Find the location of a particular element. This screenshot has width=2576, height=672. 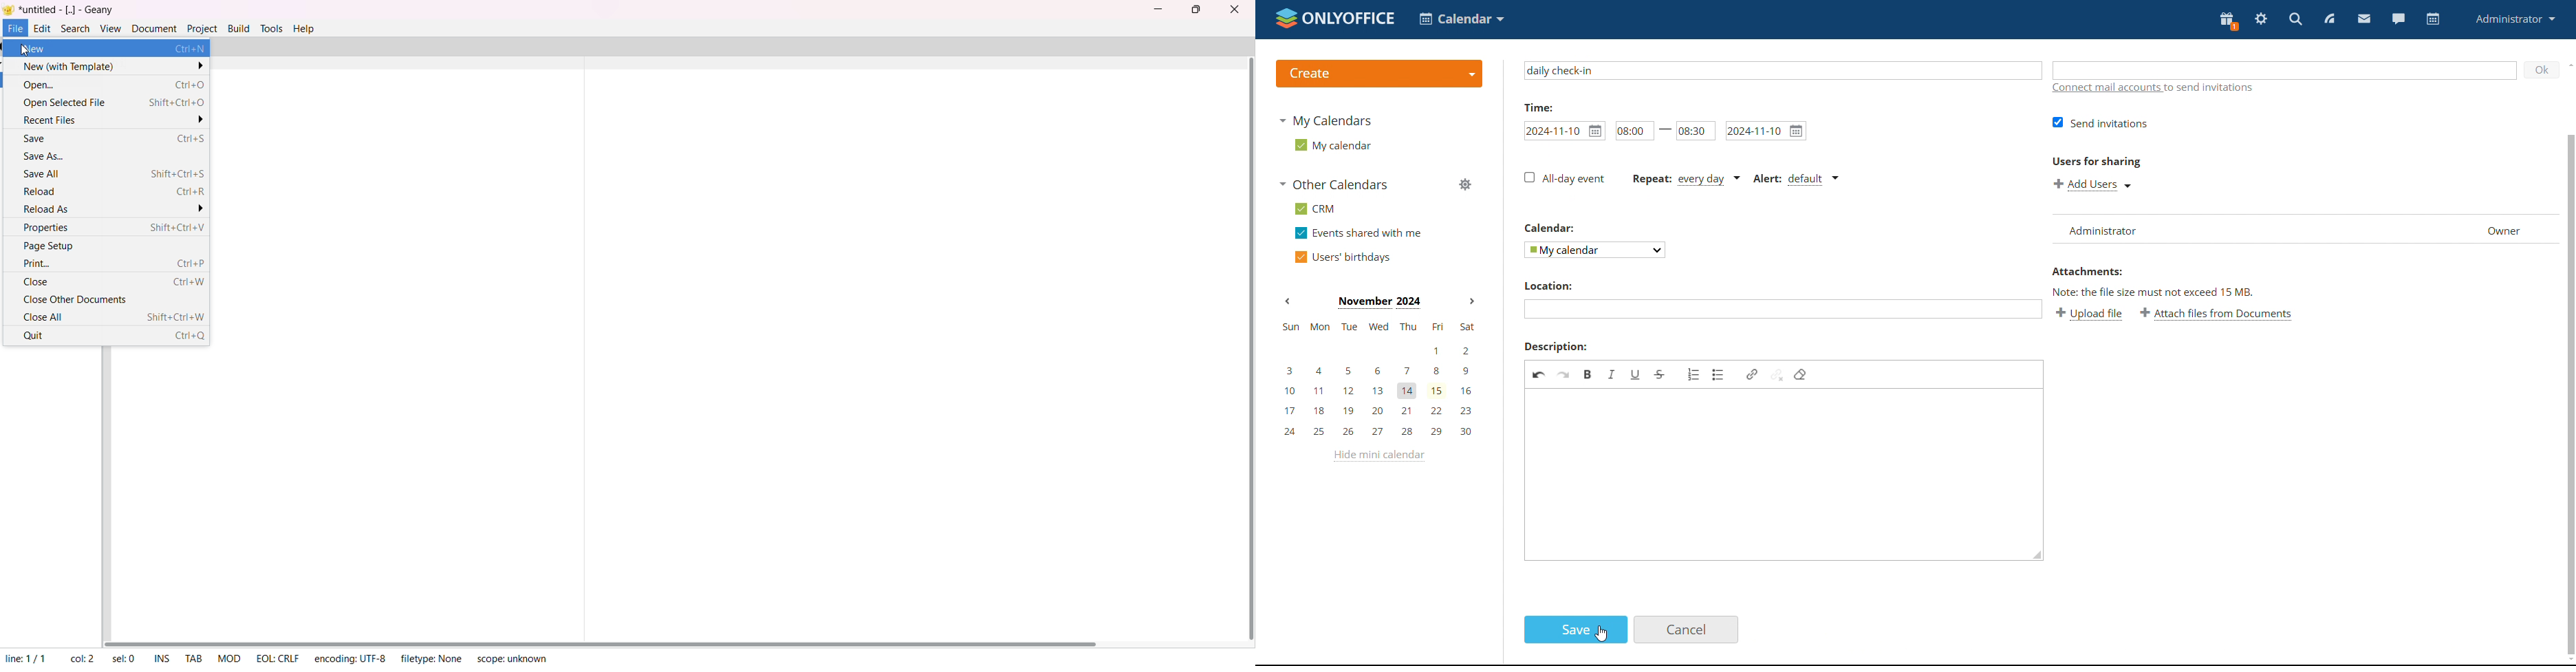

event start time is located at coordinates (1630, 131).